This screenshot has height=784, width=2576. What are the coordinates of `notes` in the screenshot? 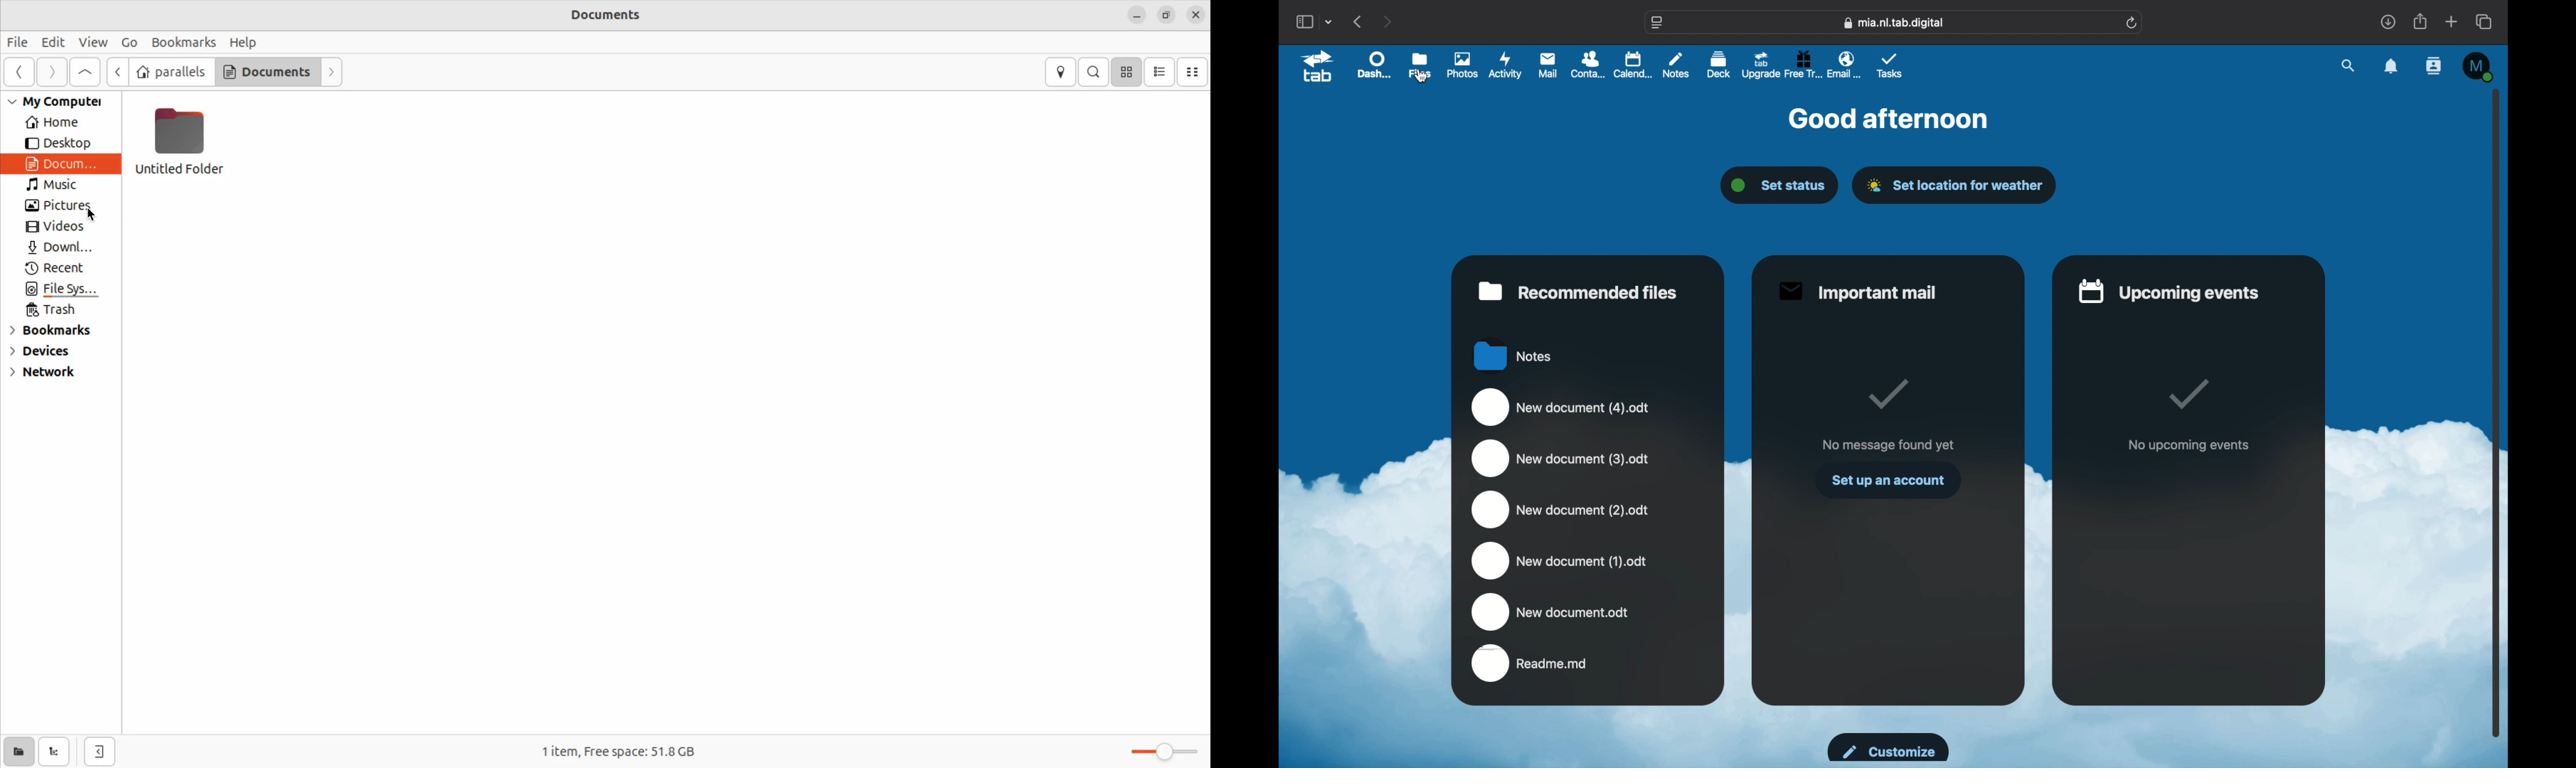 It's located at (1677, 65).